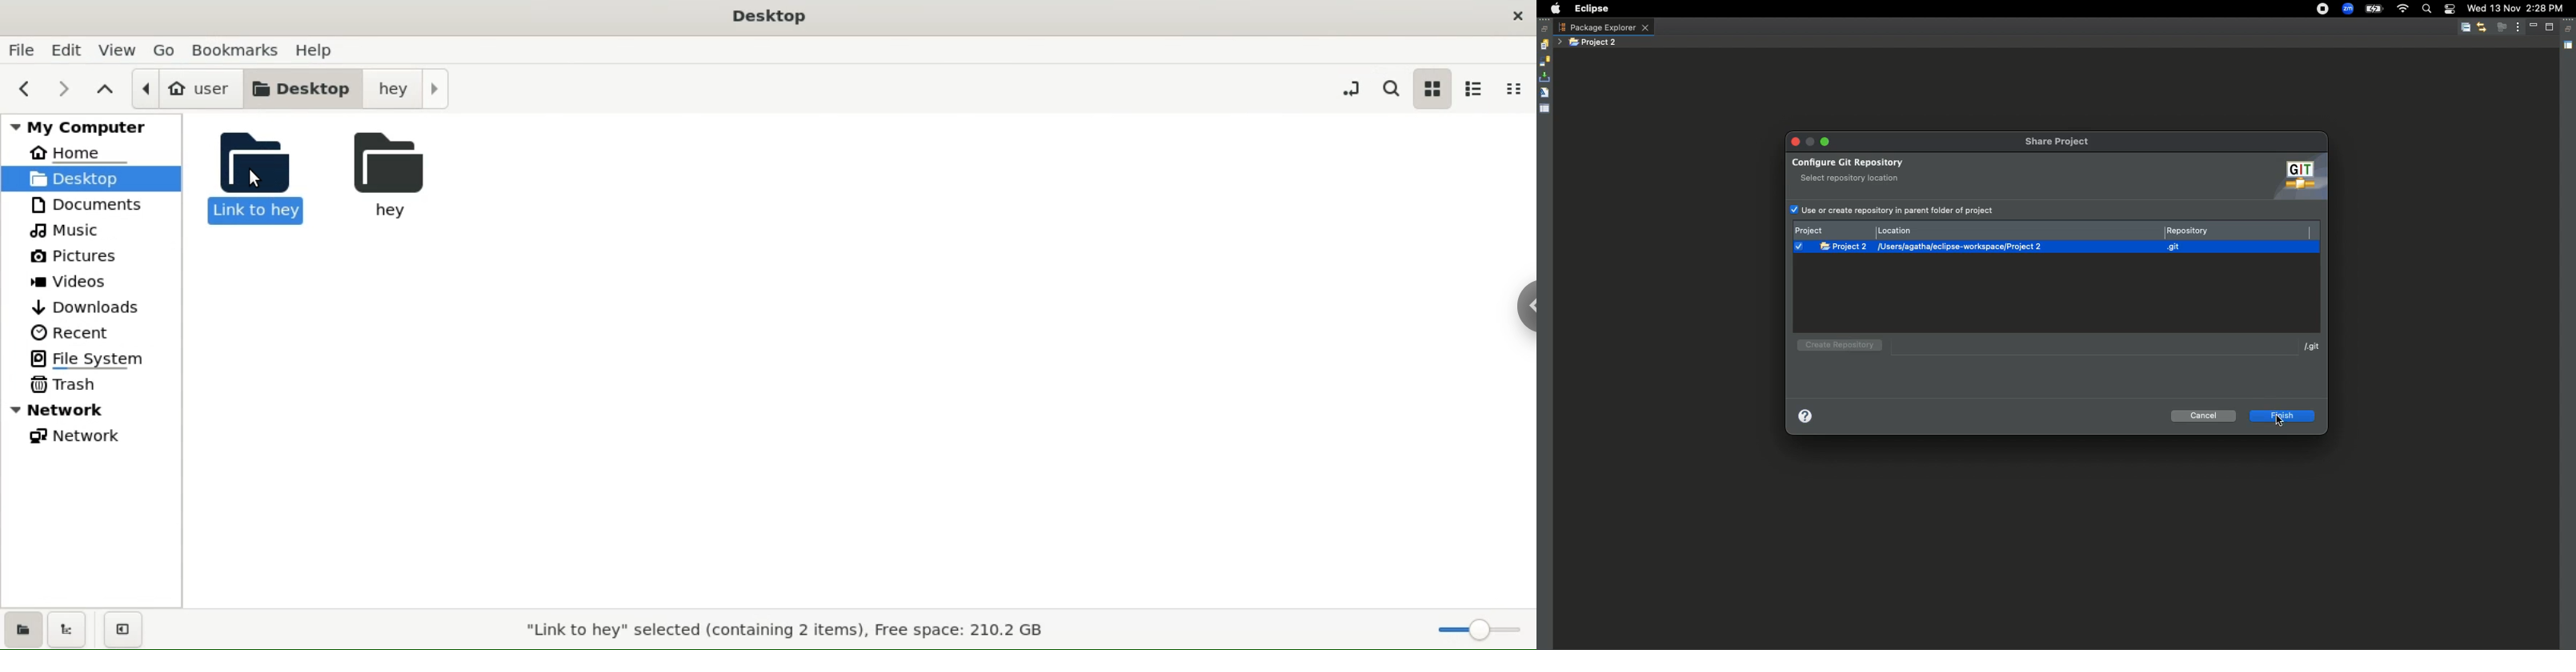 The width and height of the screenshot is (2576, 672). What do you see at coordinates (163, 49) in the screenshot?
I see `go` at bounding box center [163, 49].